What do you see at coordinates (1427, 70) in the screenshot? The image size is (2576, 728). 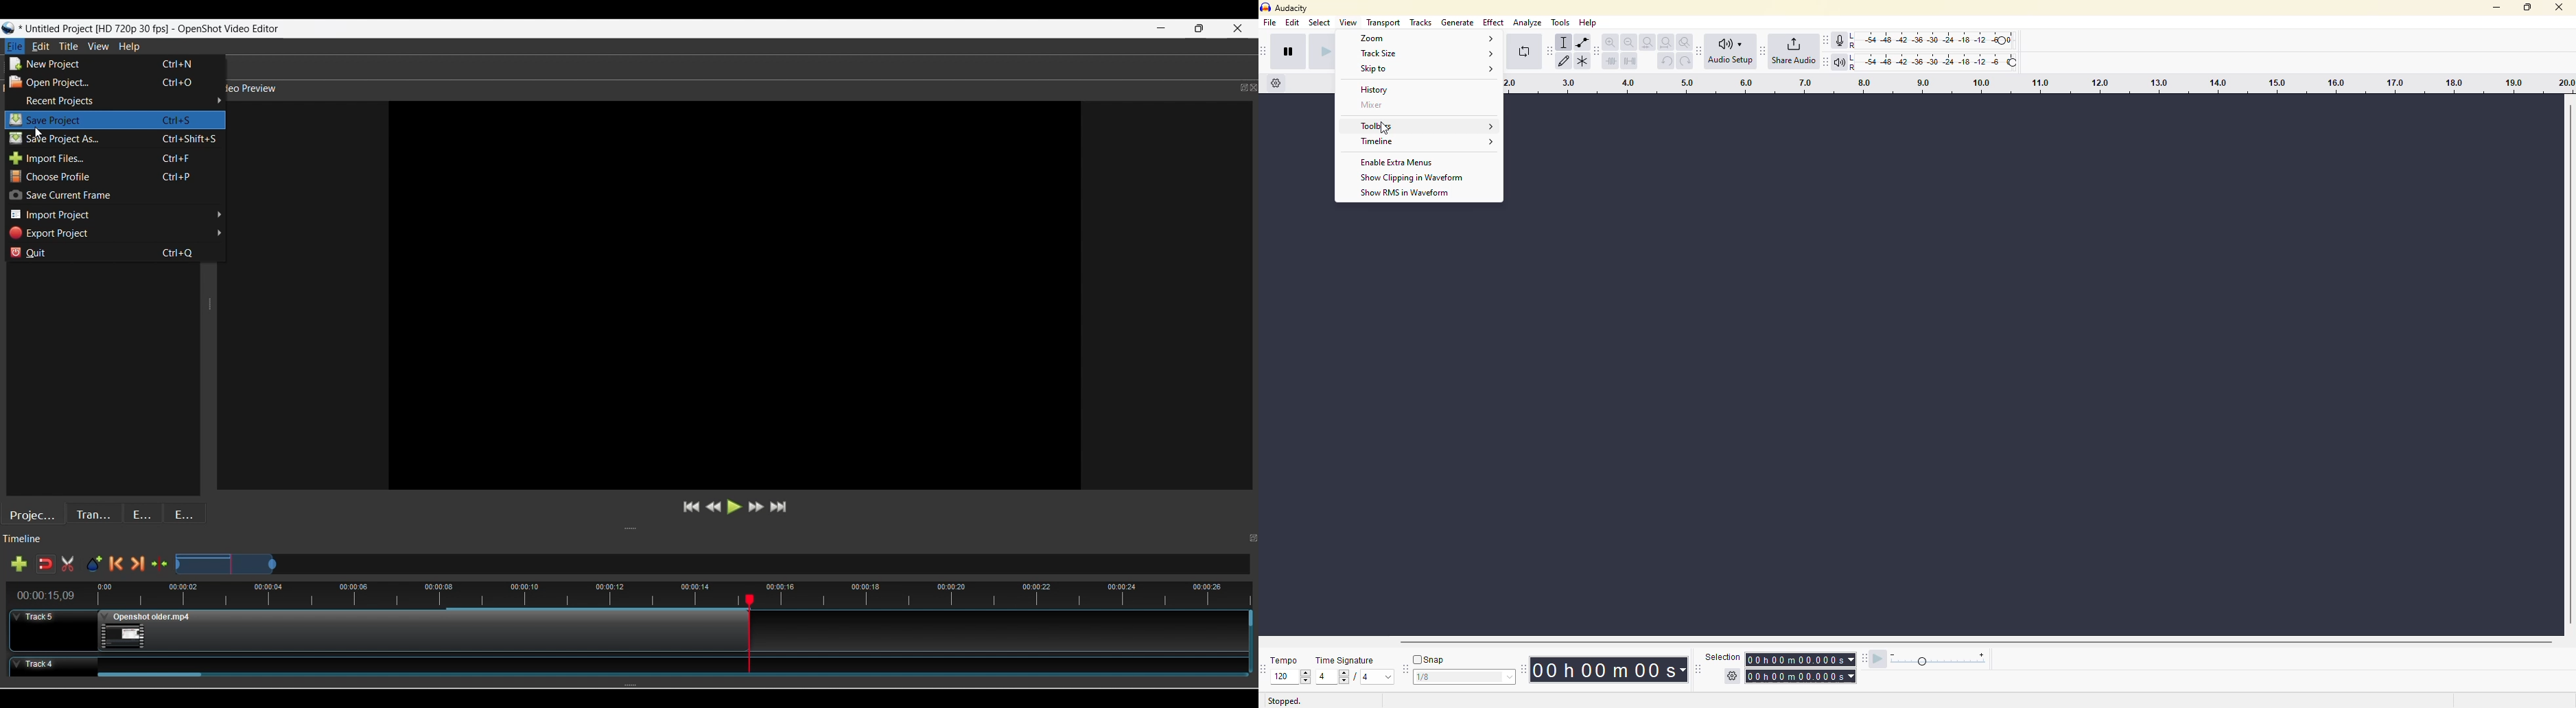 I see `Skip to` at bounding box center [1427, 70].